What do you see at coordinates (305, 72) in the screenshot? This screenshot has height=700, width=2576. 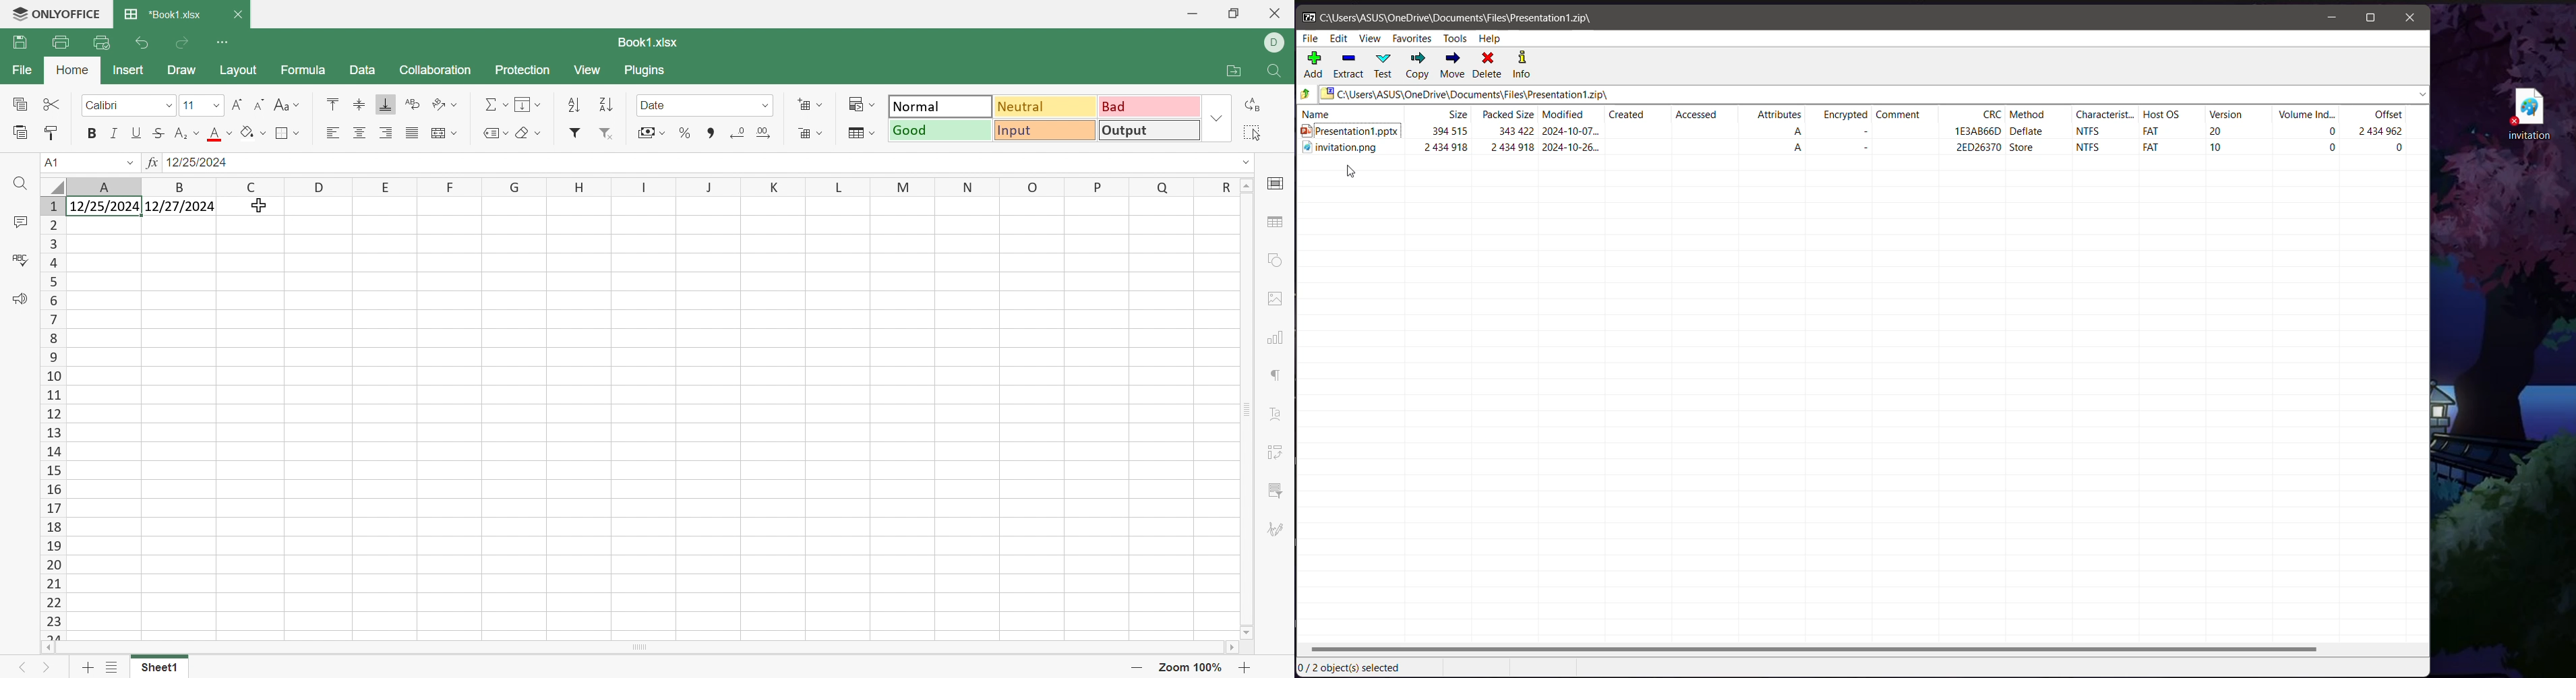 I see `Formula` at bounding box center [305, 72].